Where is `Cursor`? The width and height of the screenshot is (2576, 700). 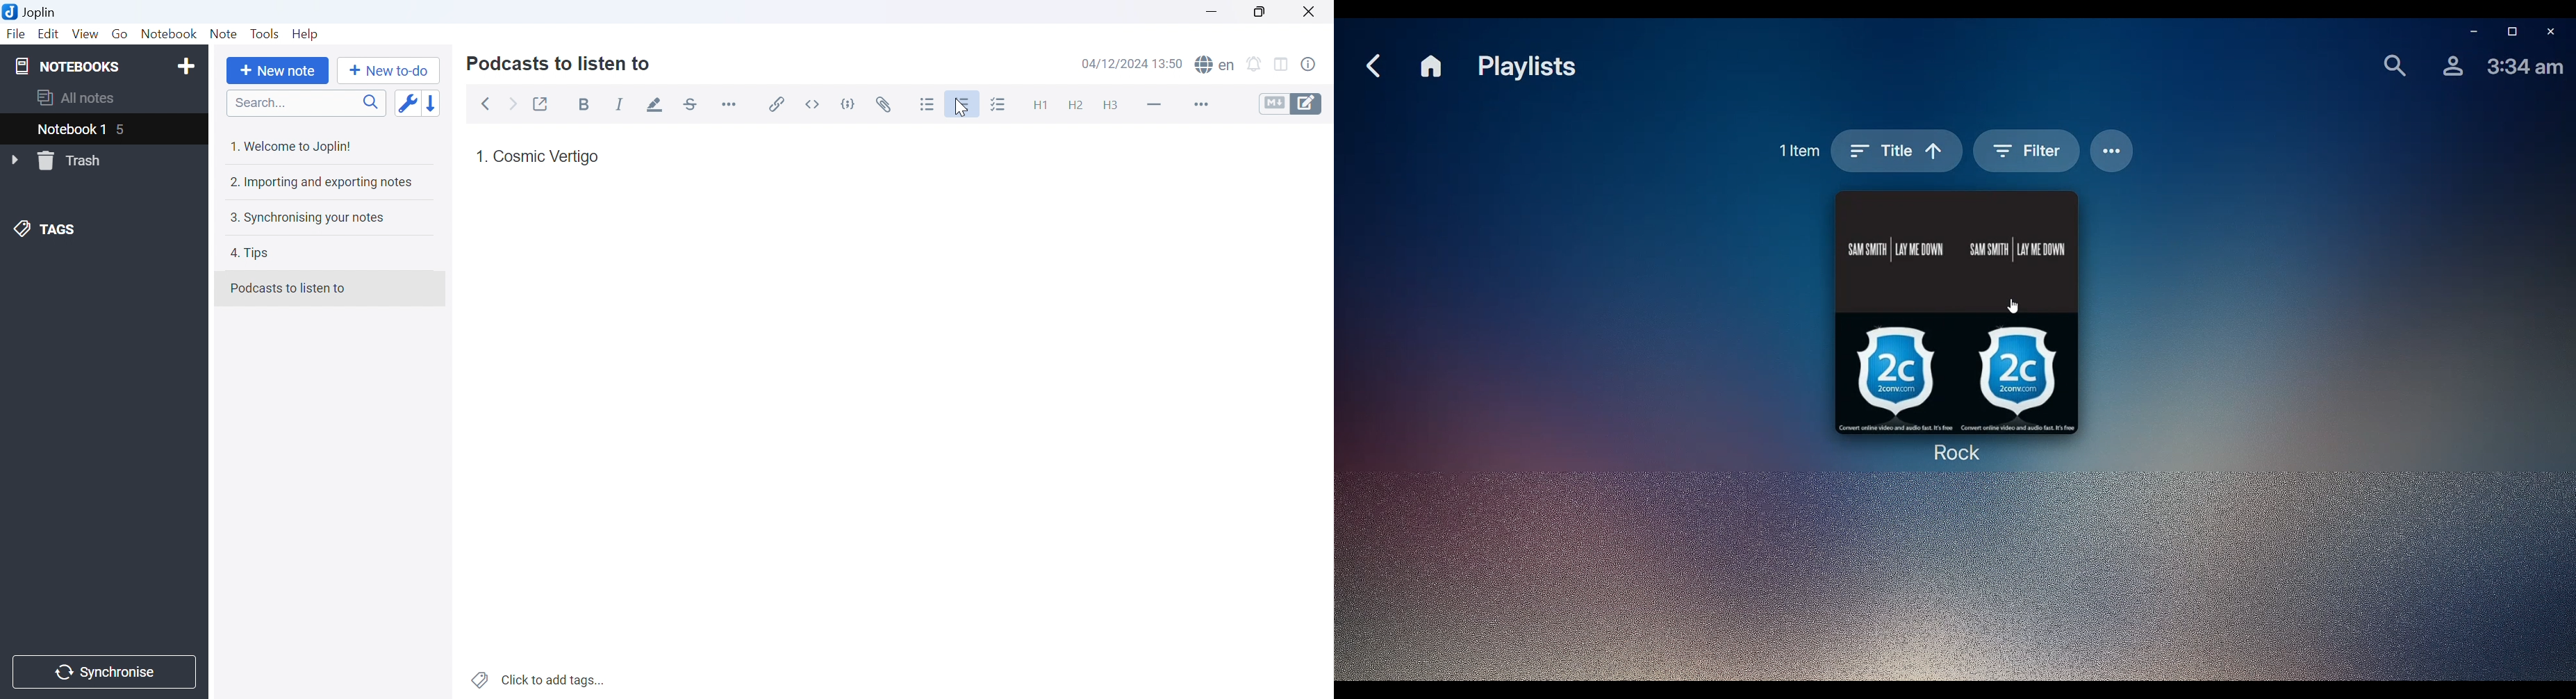
Cursor is located at coordinates (961, 107).